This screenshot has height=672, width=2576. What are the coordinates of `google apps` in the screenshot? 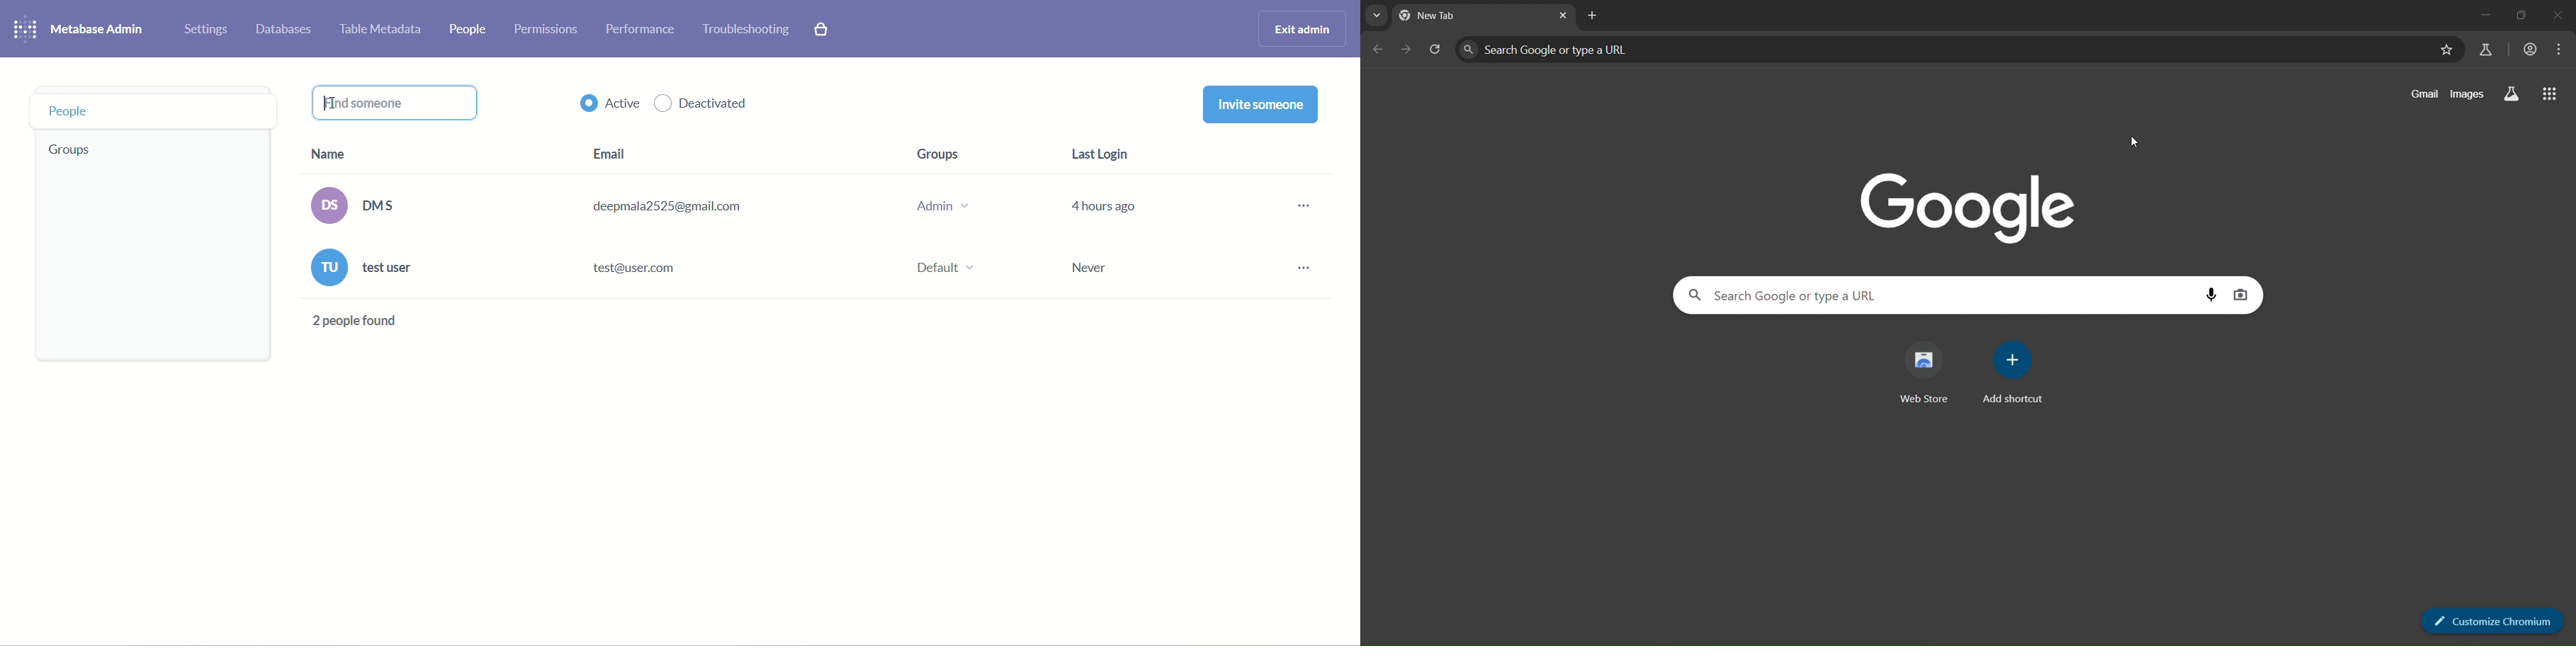 It's located at (2552, 94).